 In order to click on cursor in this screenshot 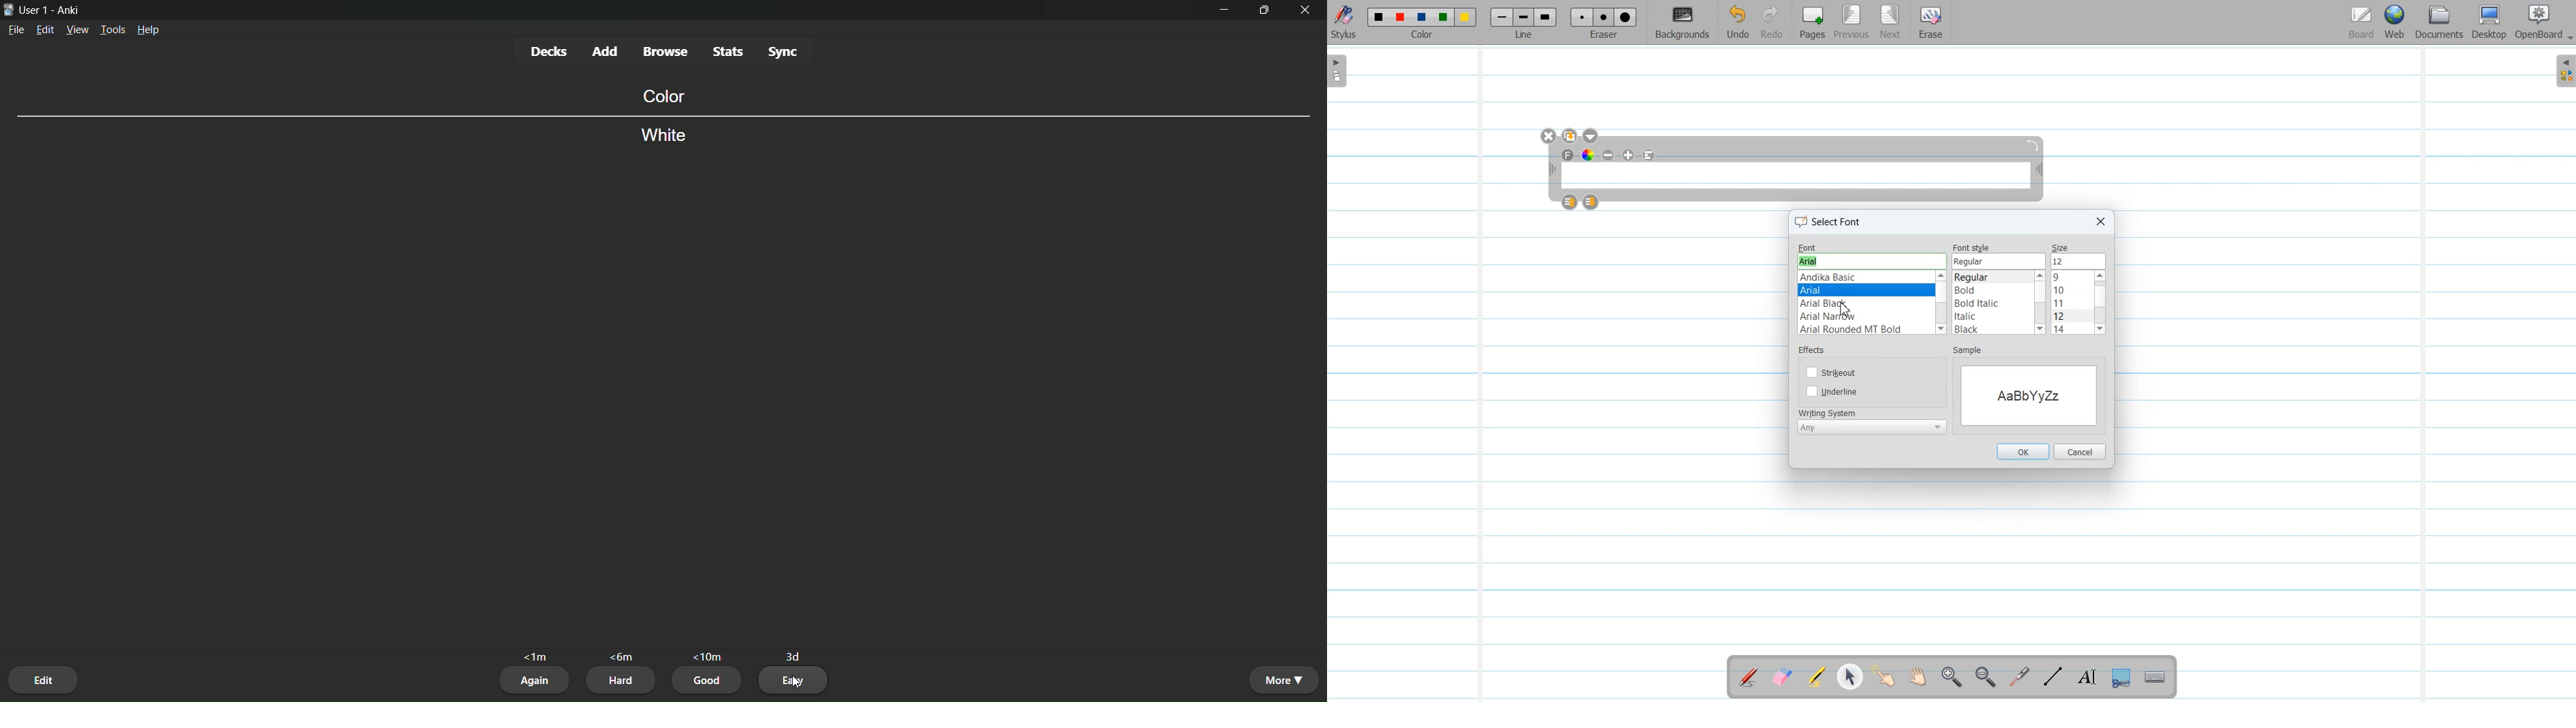, I will do `click(794, 682)`.